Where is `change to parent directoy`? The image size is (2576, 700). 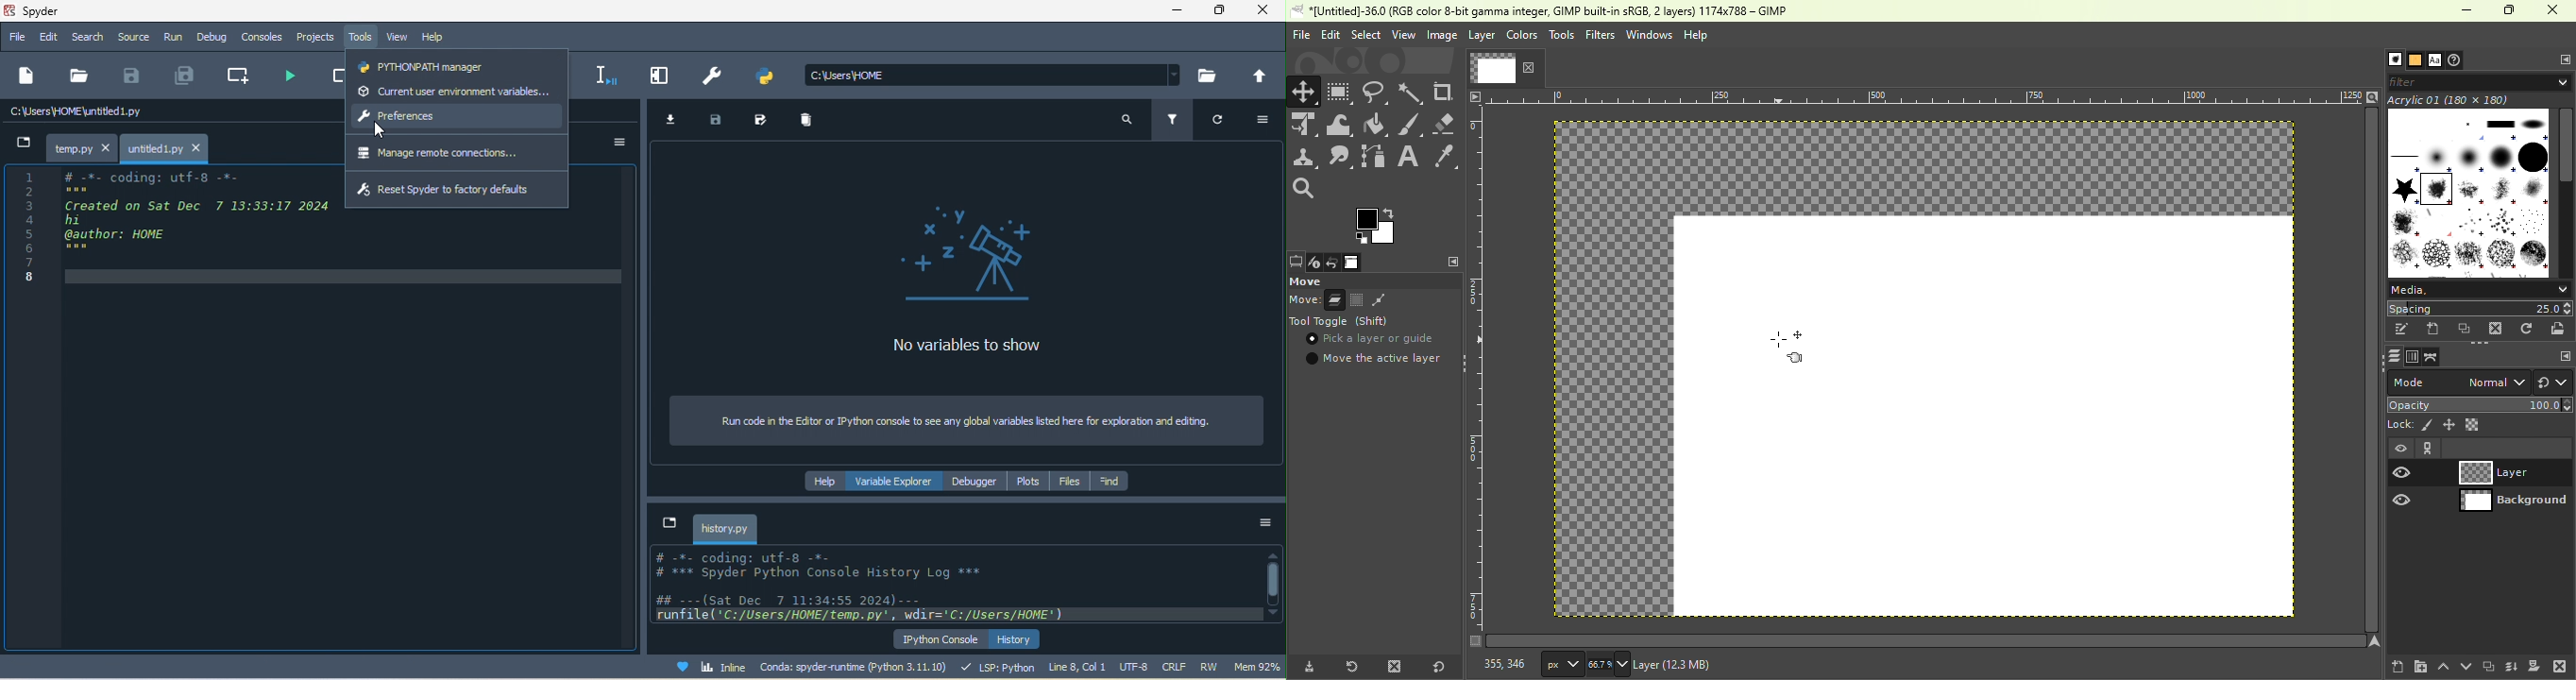
change to parent directoy is located at coordinates (1258, 75).